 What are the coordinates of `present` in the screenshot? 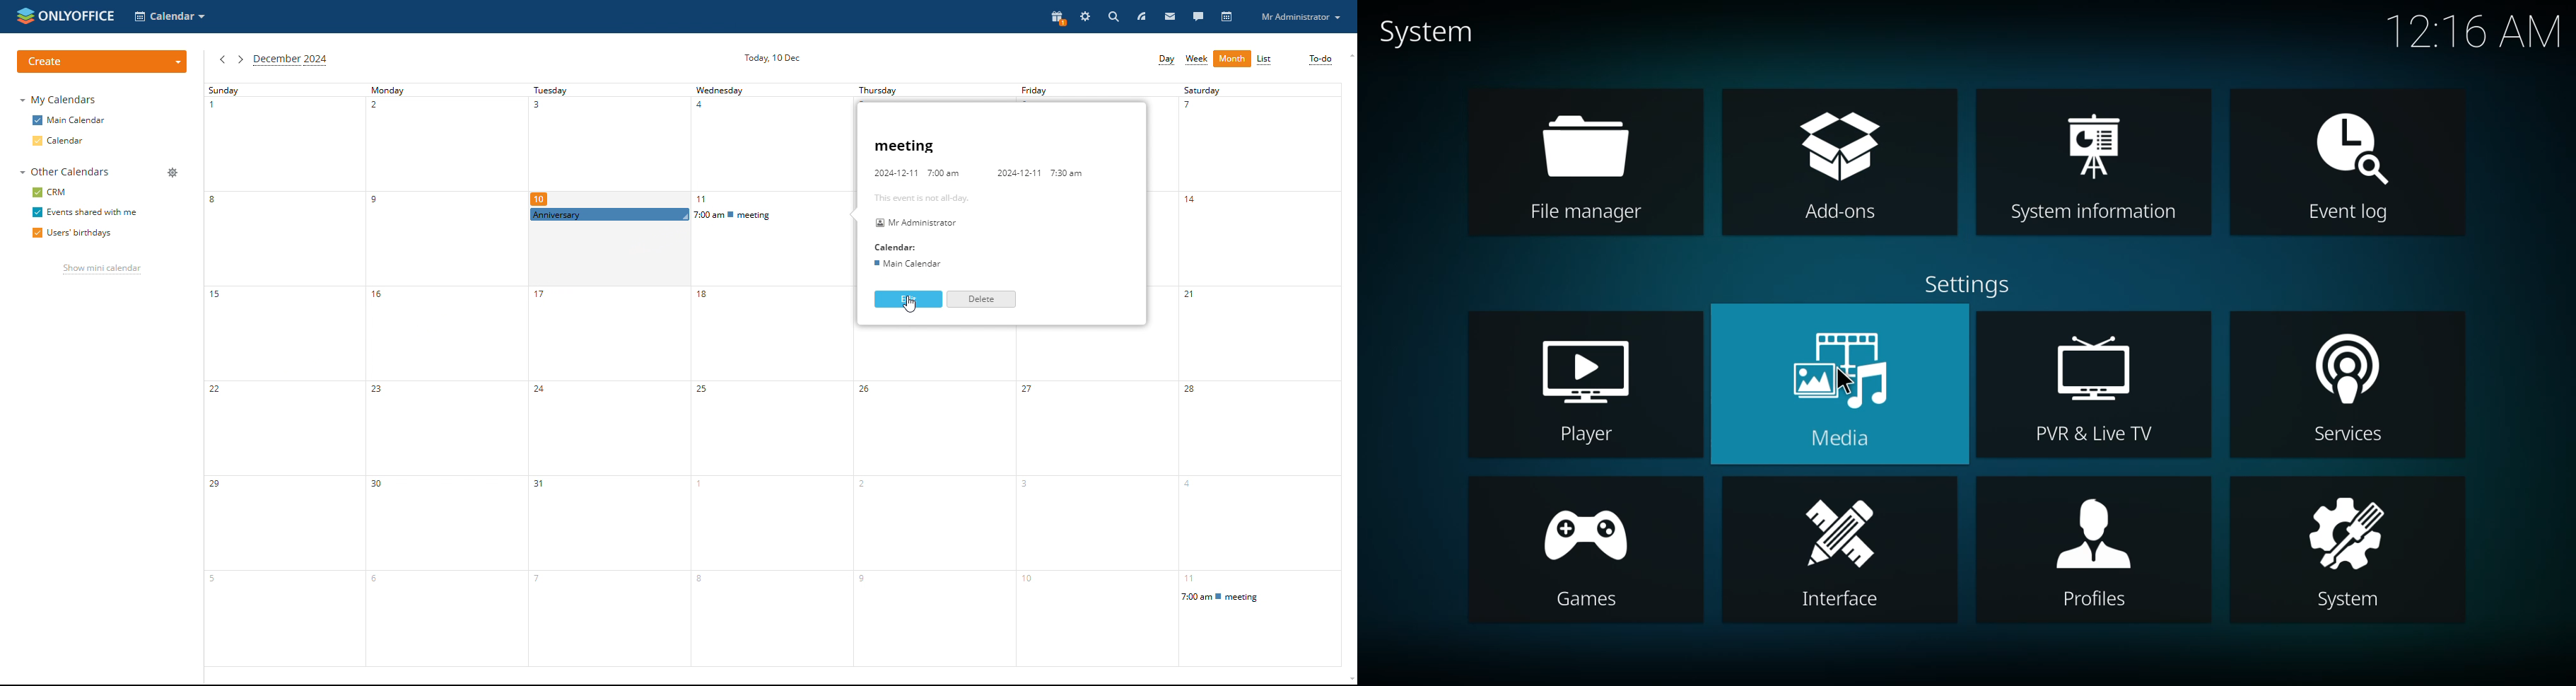 It's located at (1058, 18).